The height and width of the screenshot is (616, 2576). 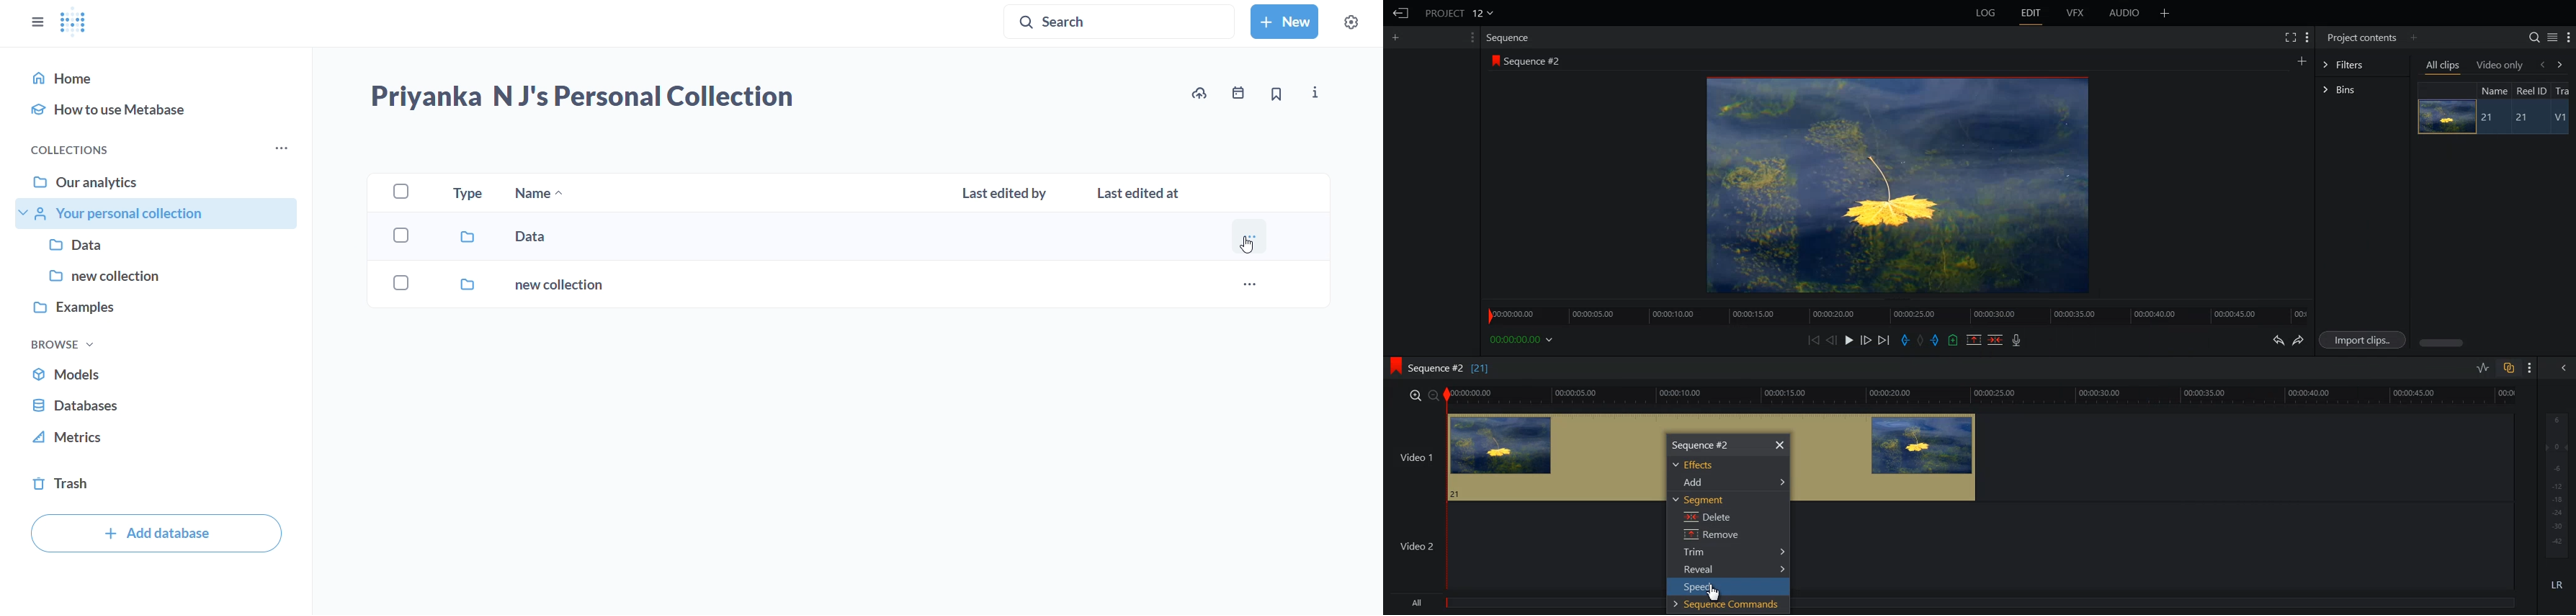 What do you see at coordinates (1894, 184) in the screenshot?
I see `Window preview` at bounding box center [1894, 184].